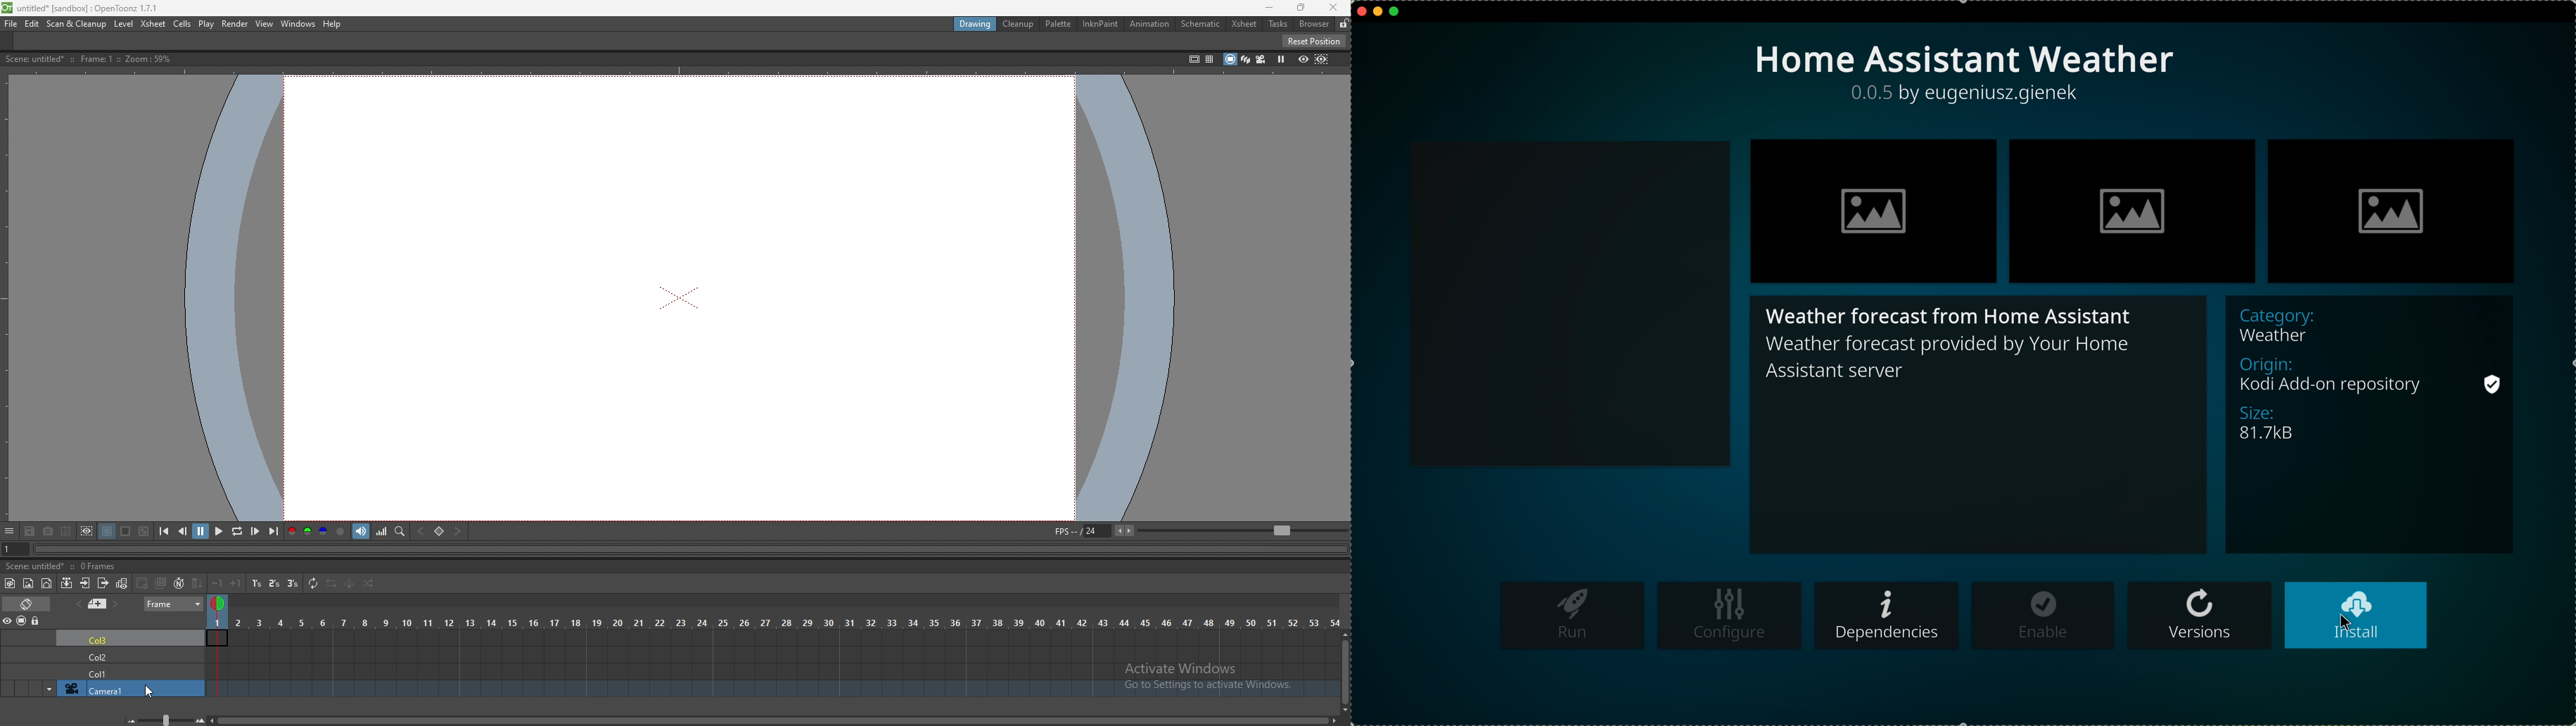  What do you see at coordinates (2133, 212) in the screenshot?
I see `image` at bounding box center [2133, 212].